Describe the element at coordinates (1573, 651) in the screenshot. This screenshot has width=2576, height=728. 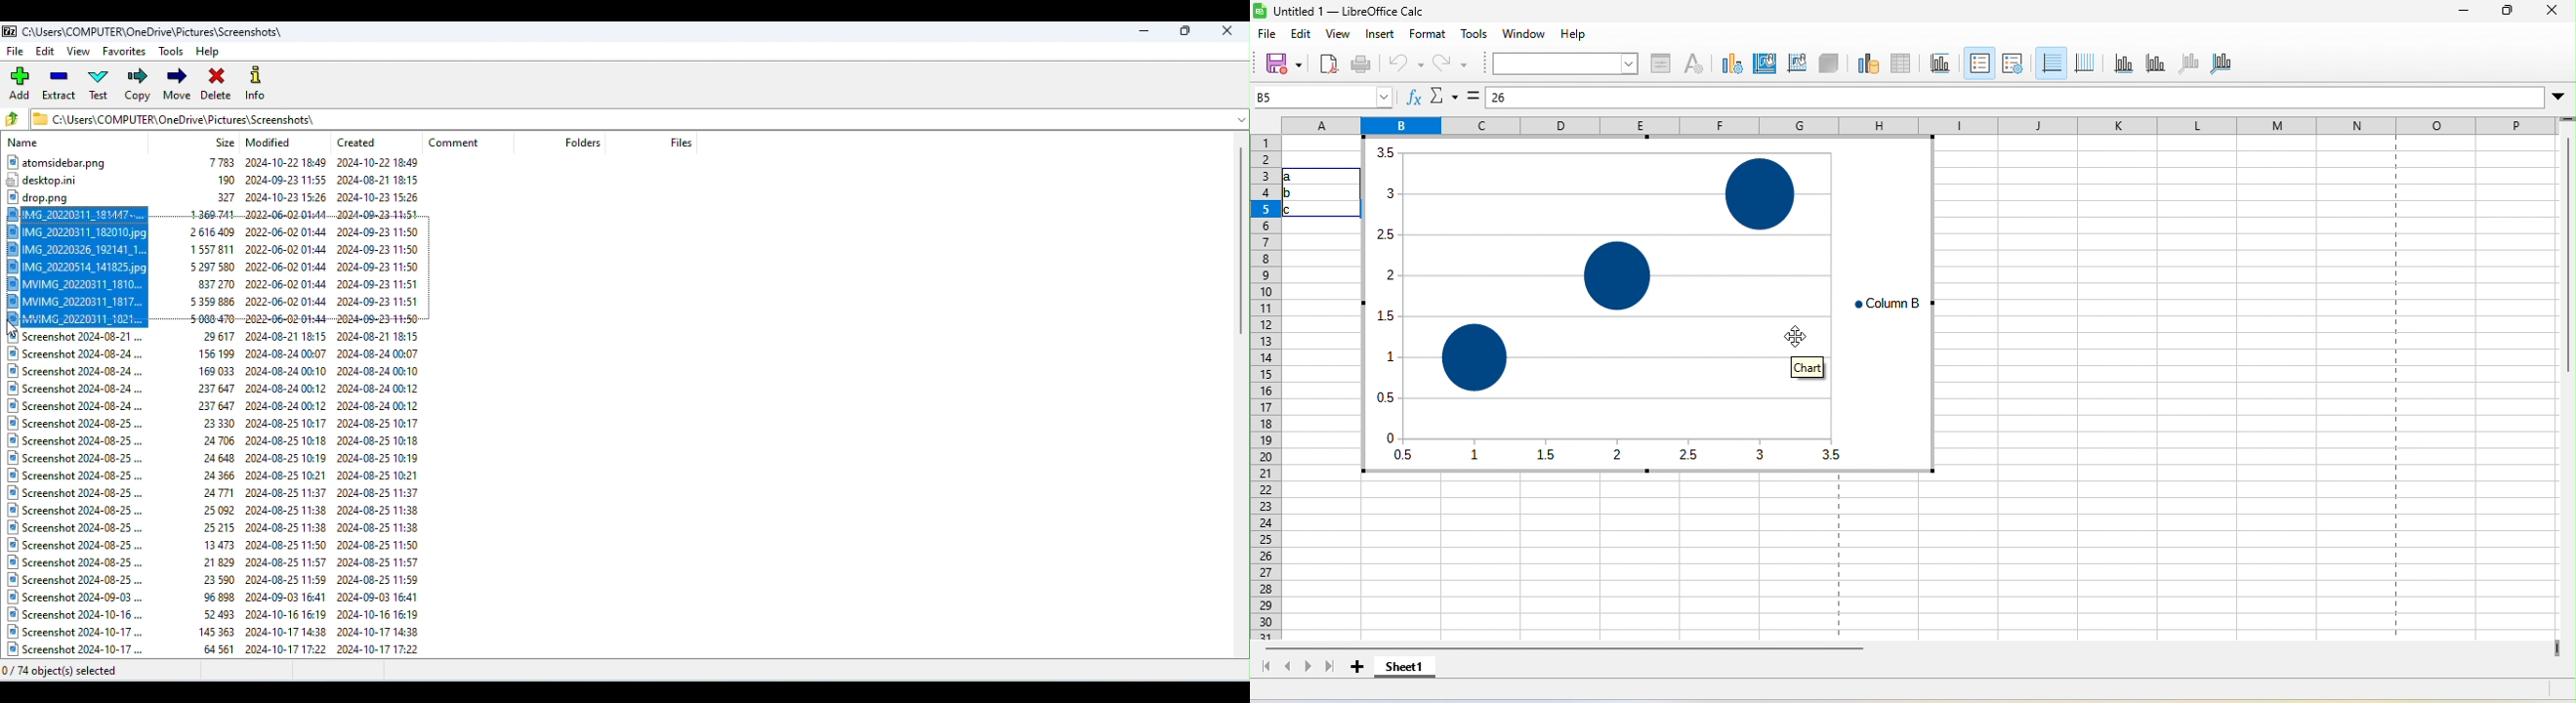
I see `horizontal scroll bar` at that location.